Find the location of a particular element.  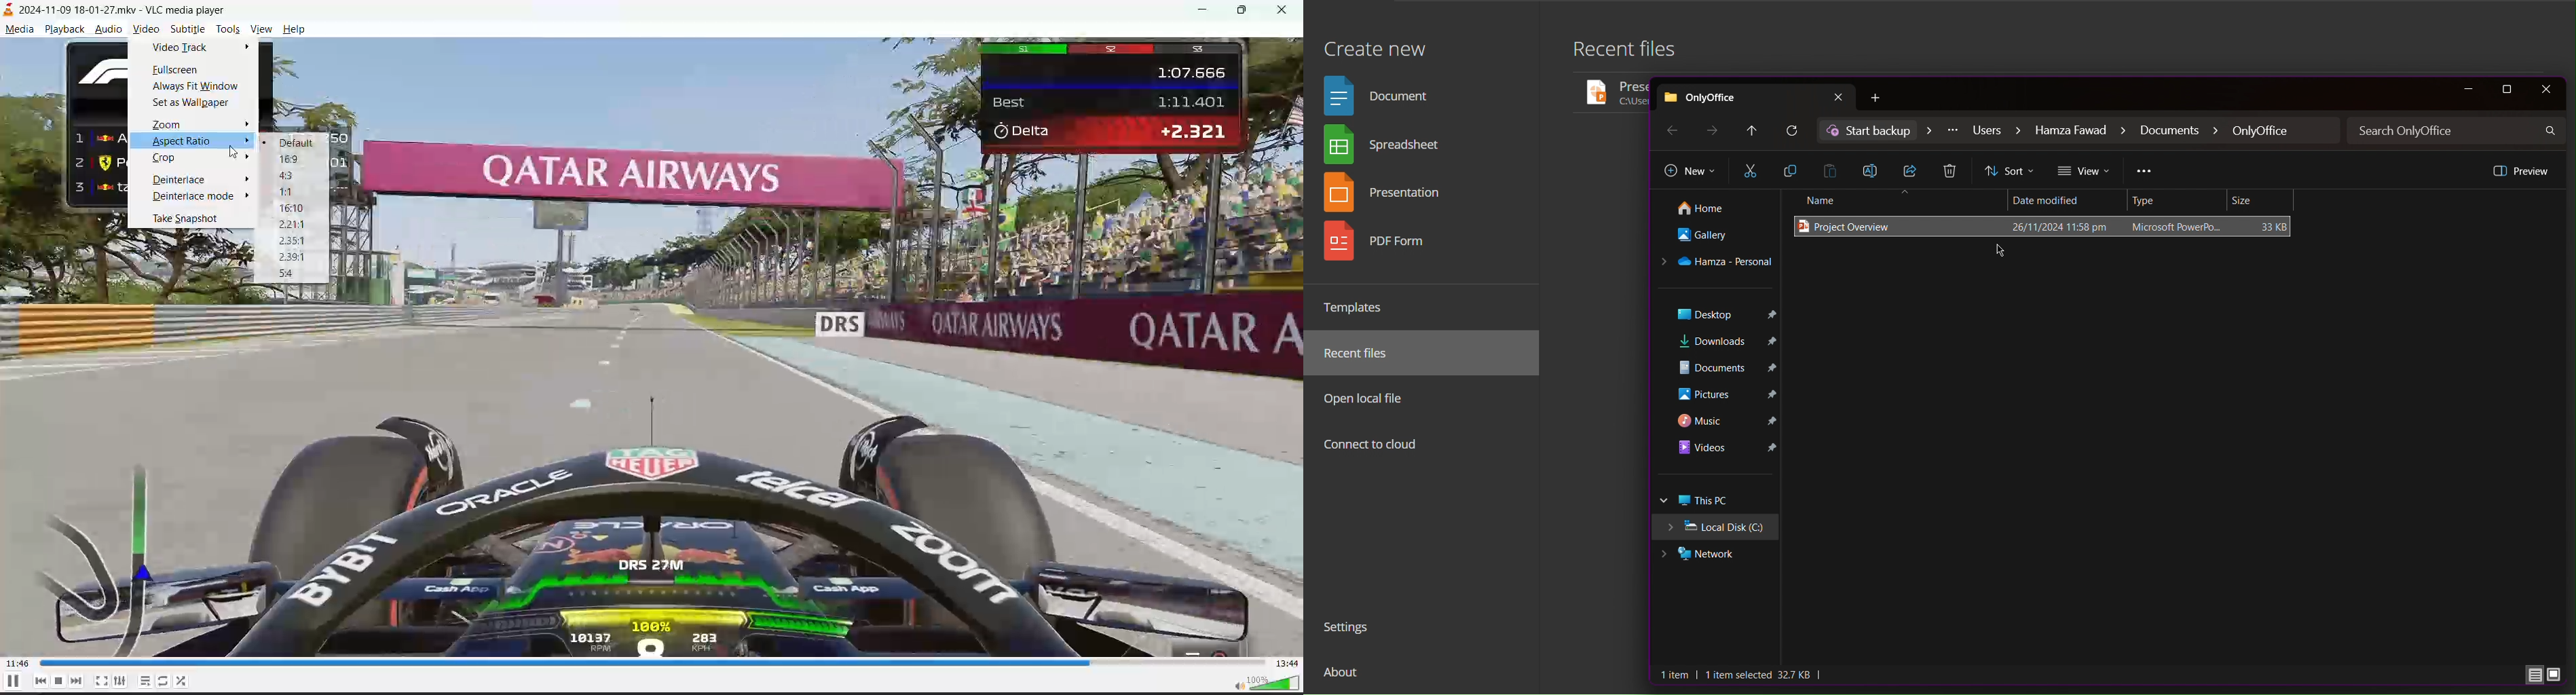

new is located at coordinates (1881, 98).